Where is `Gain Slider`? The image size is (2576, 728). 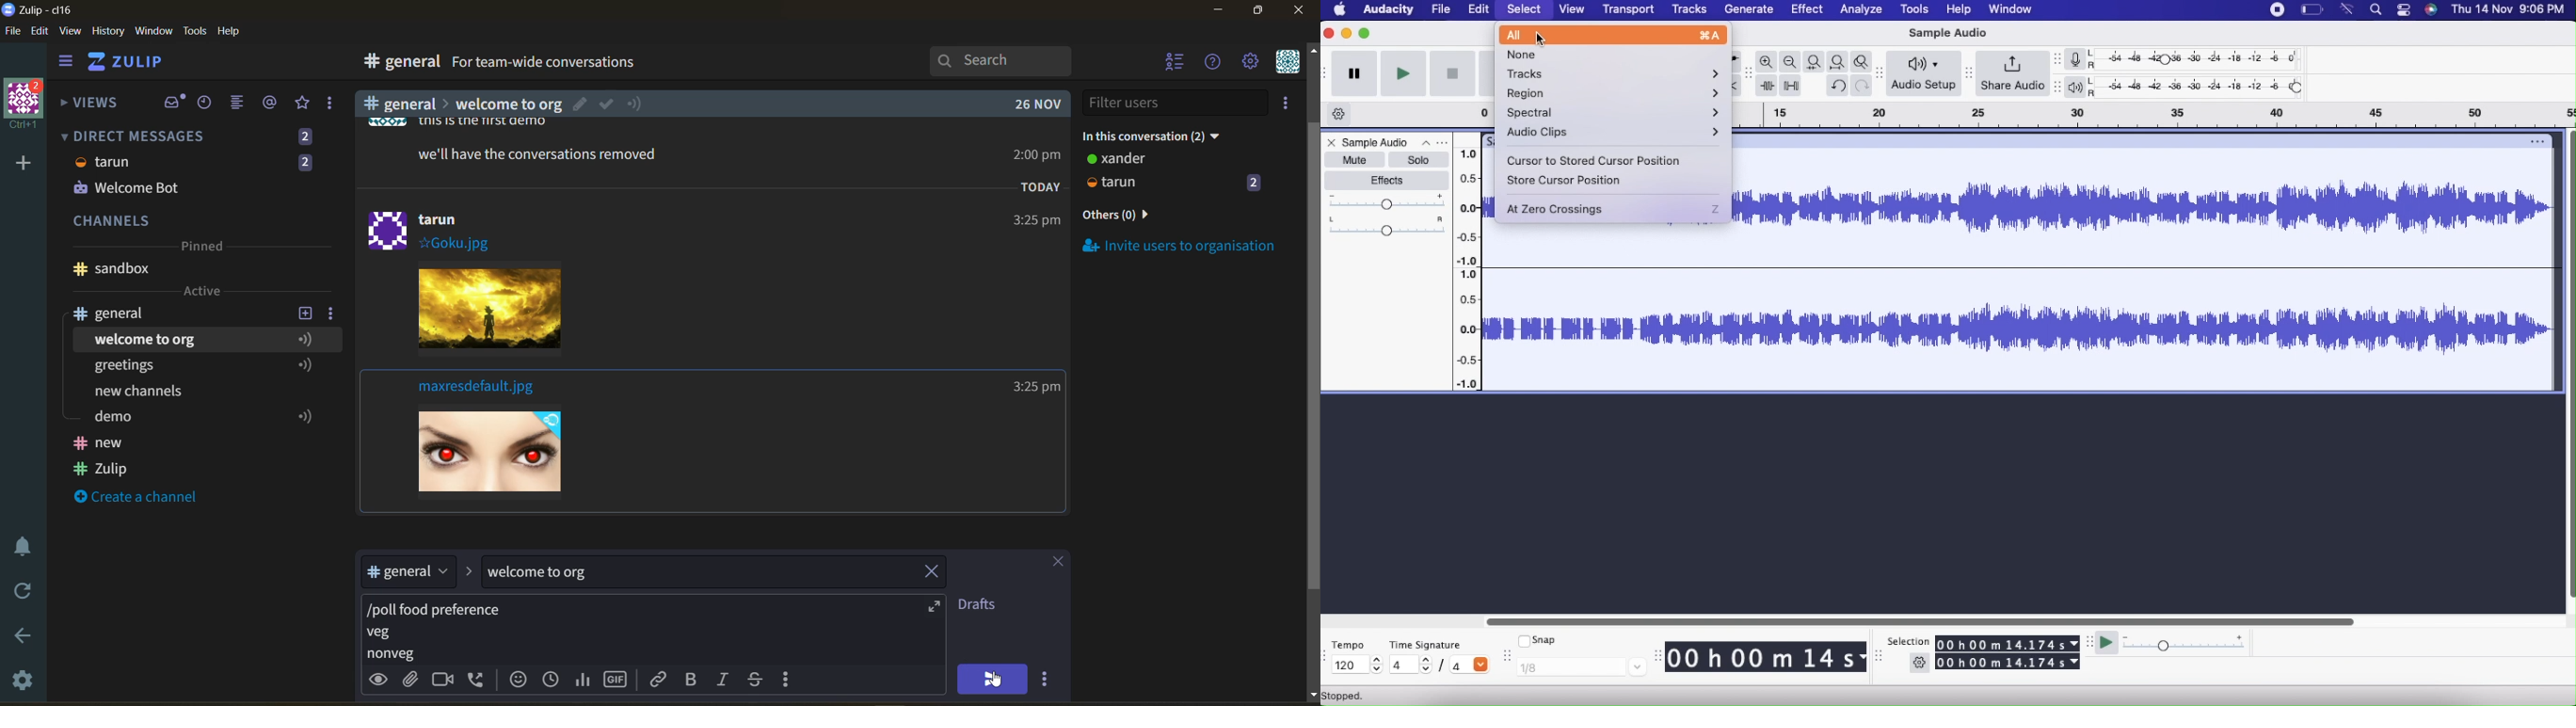 Gain Slider is located at coordinates (1385, 203).